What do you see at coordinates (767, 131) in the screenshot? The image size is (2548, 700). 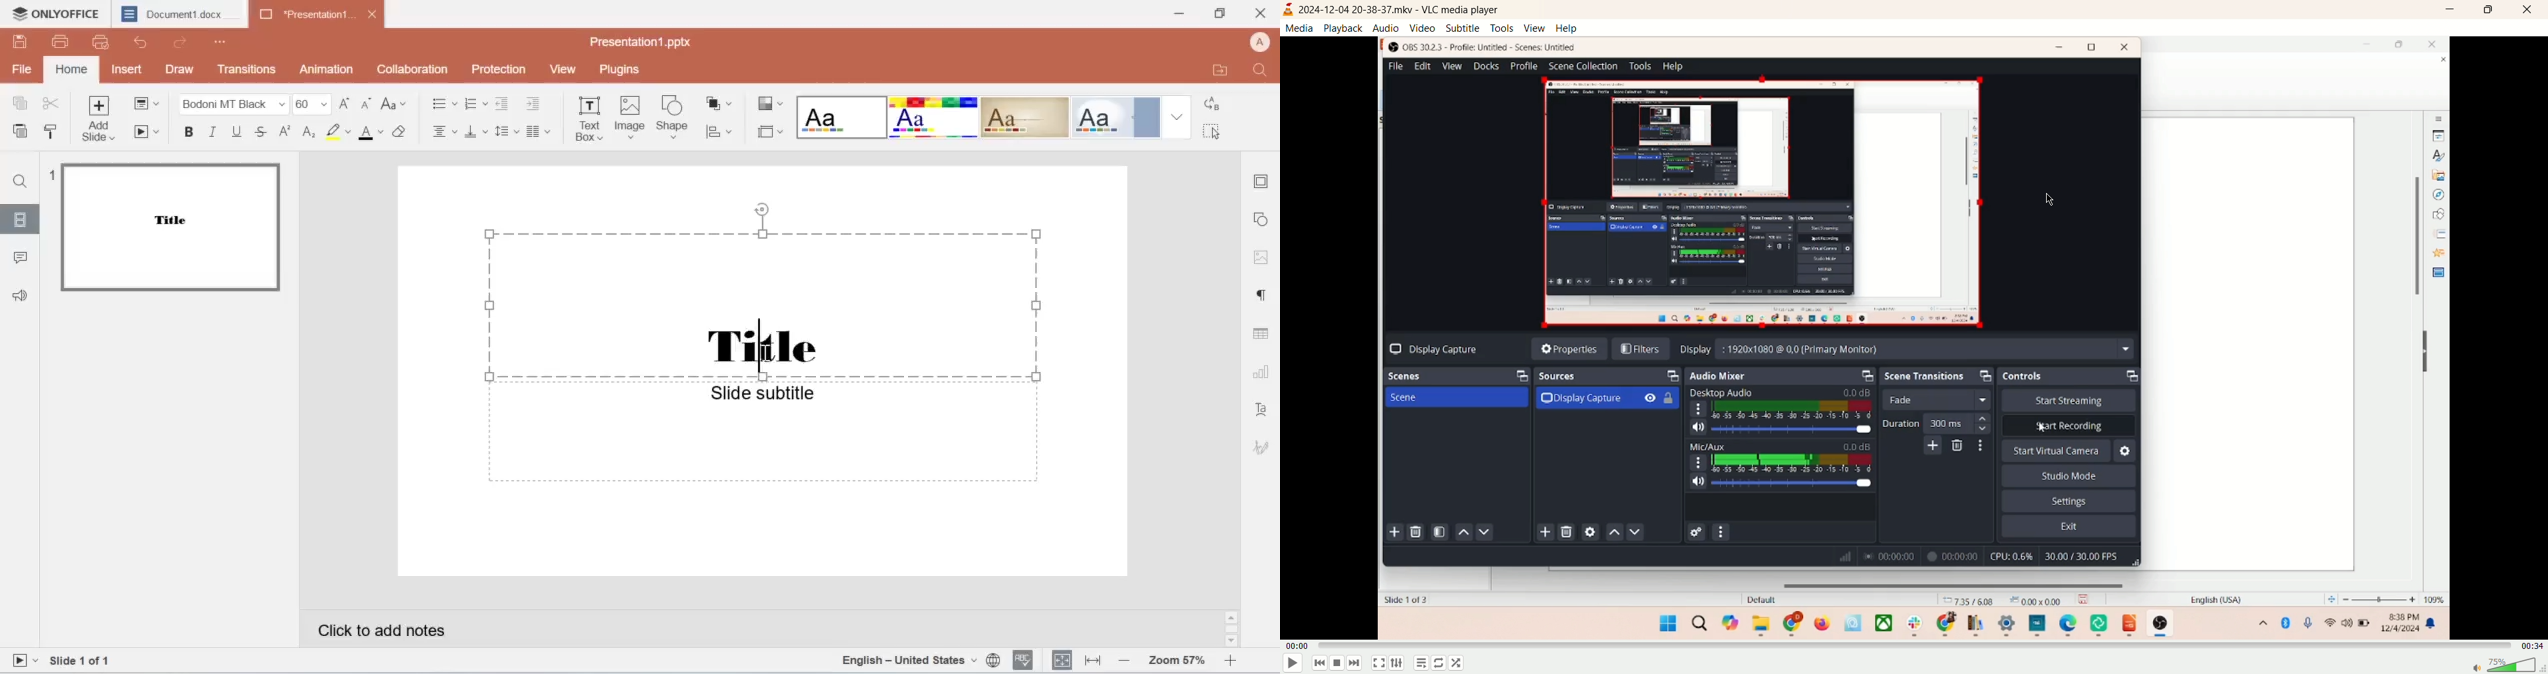 I see `border` at bounding box center [767, 131].